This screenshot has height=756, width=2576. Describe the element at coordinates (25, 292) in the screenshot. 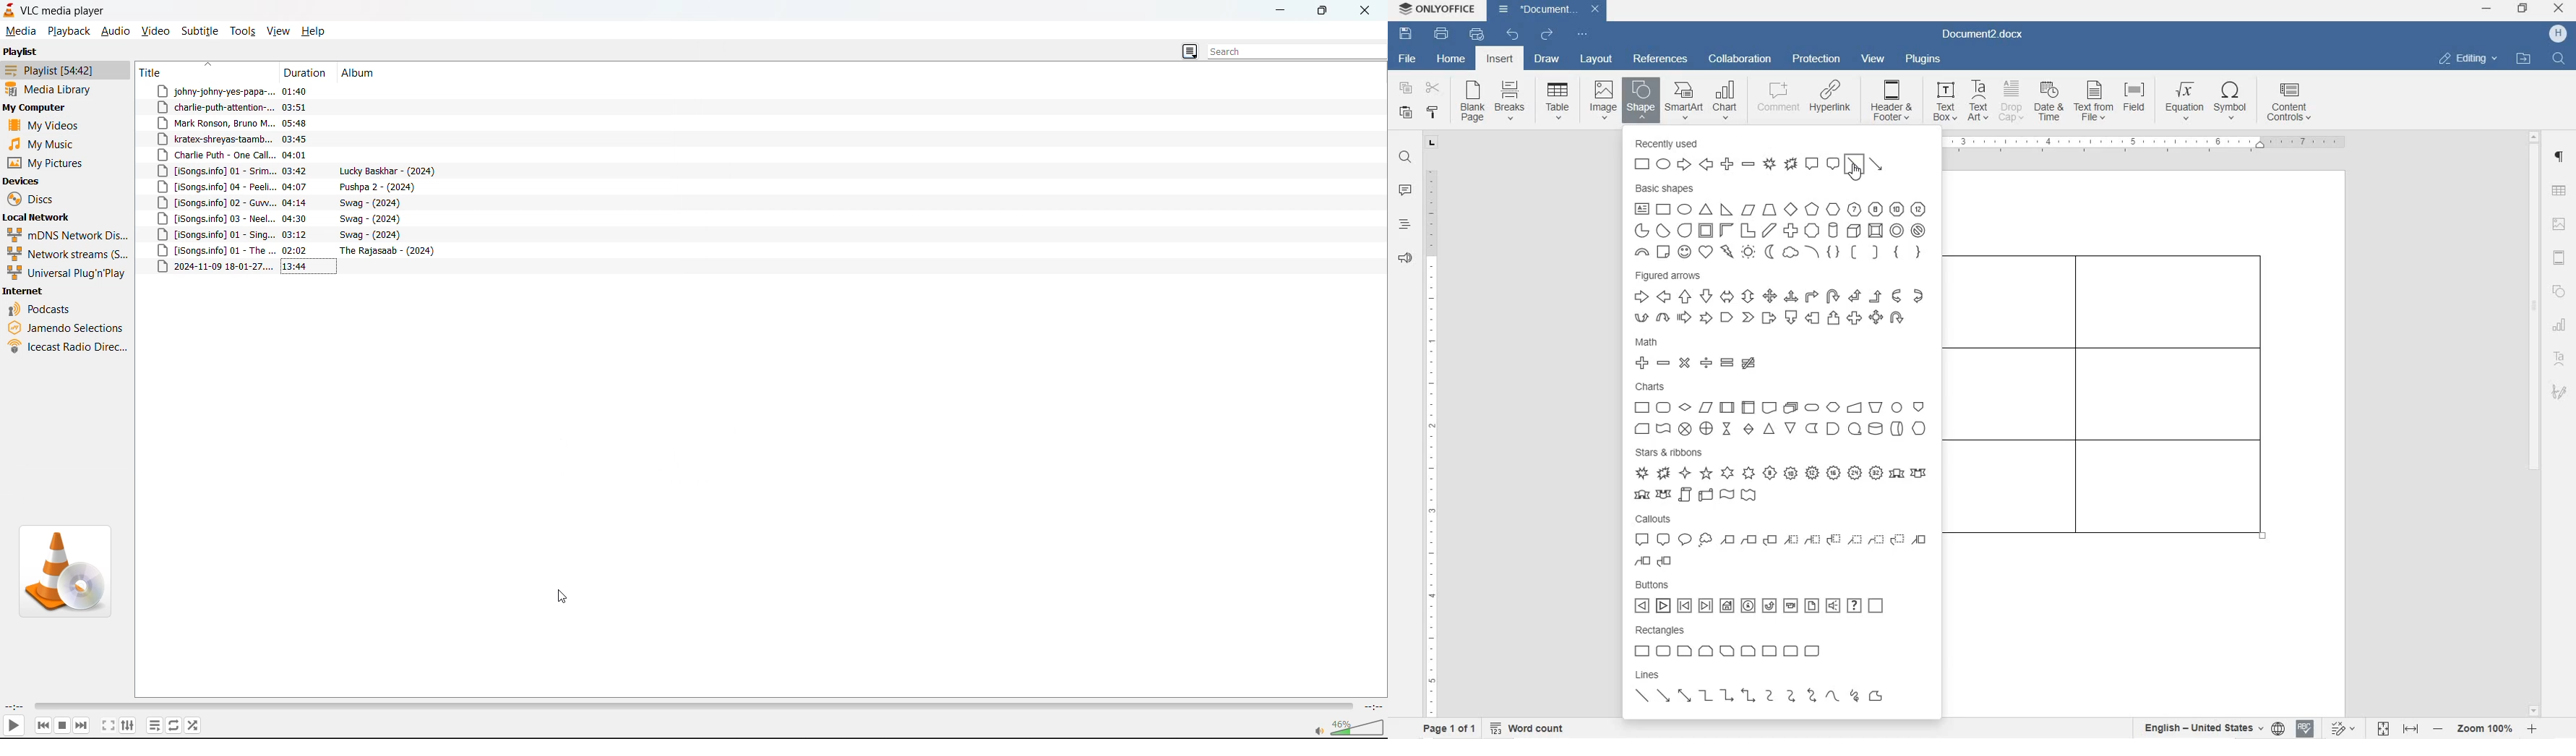

I see `internet` at that location.